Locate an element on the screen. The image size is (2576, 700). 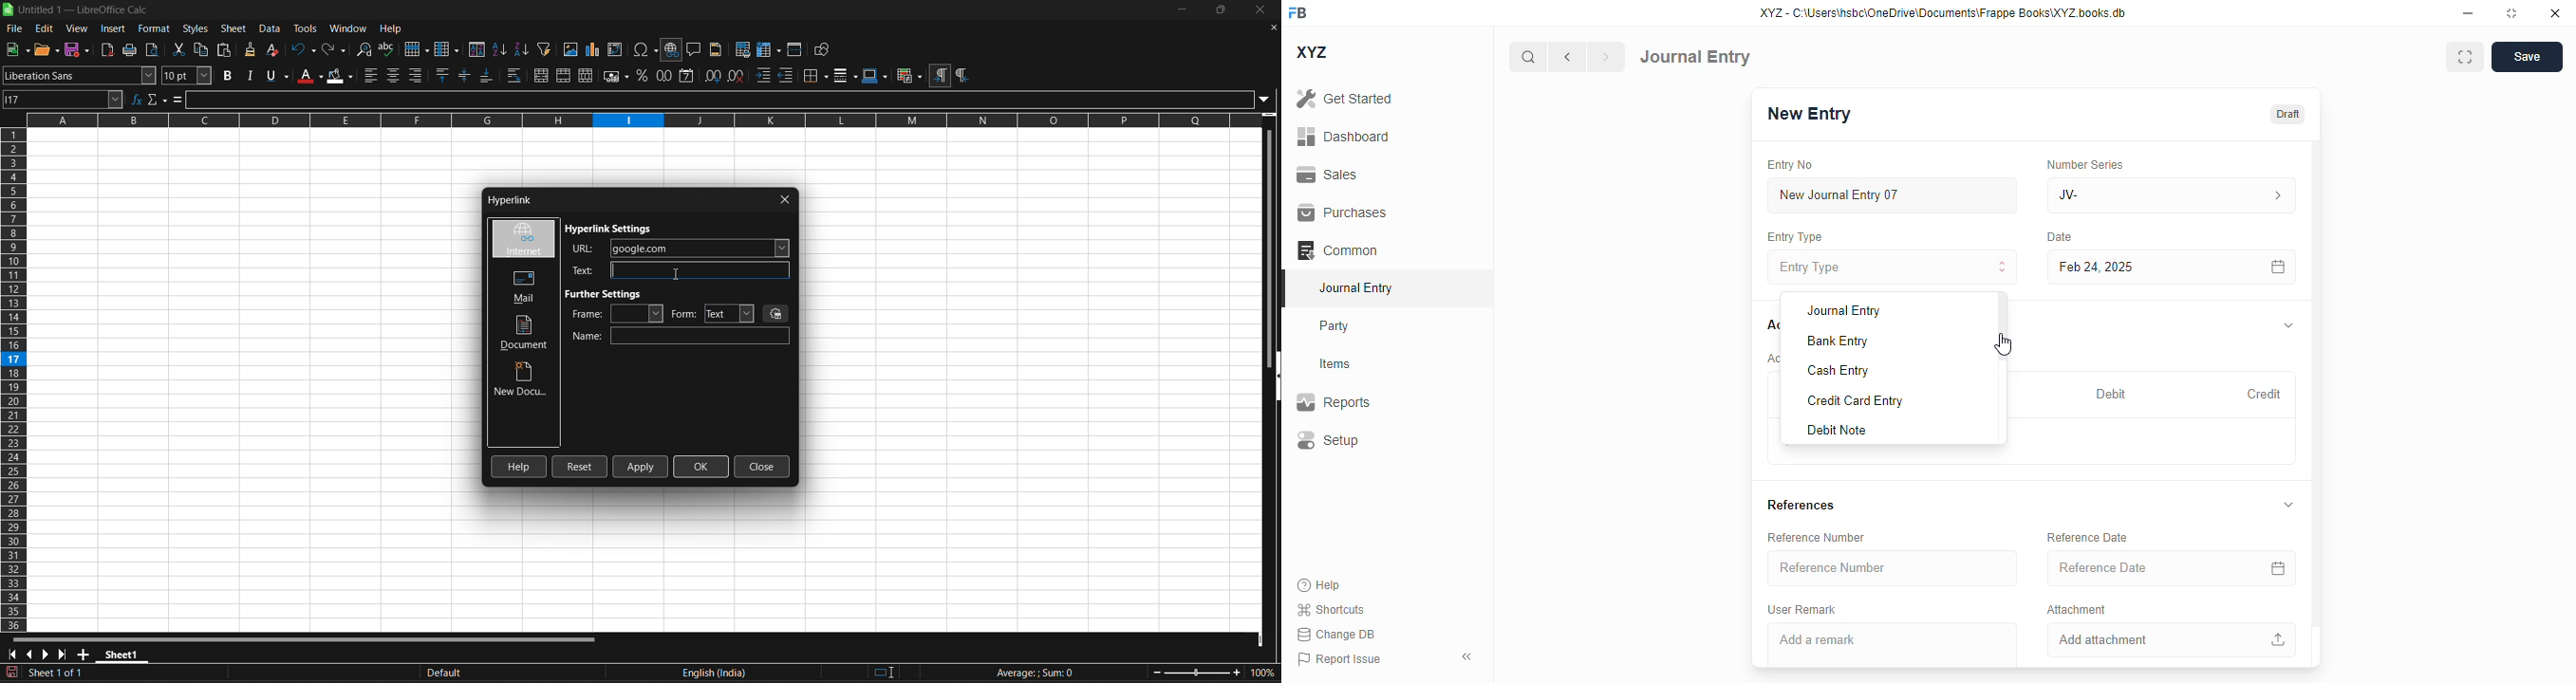
credit card entry is located at coordinates (1856, 401).